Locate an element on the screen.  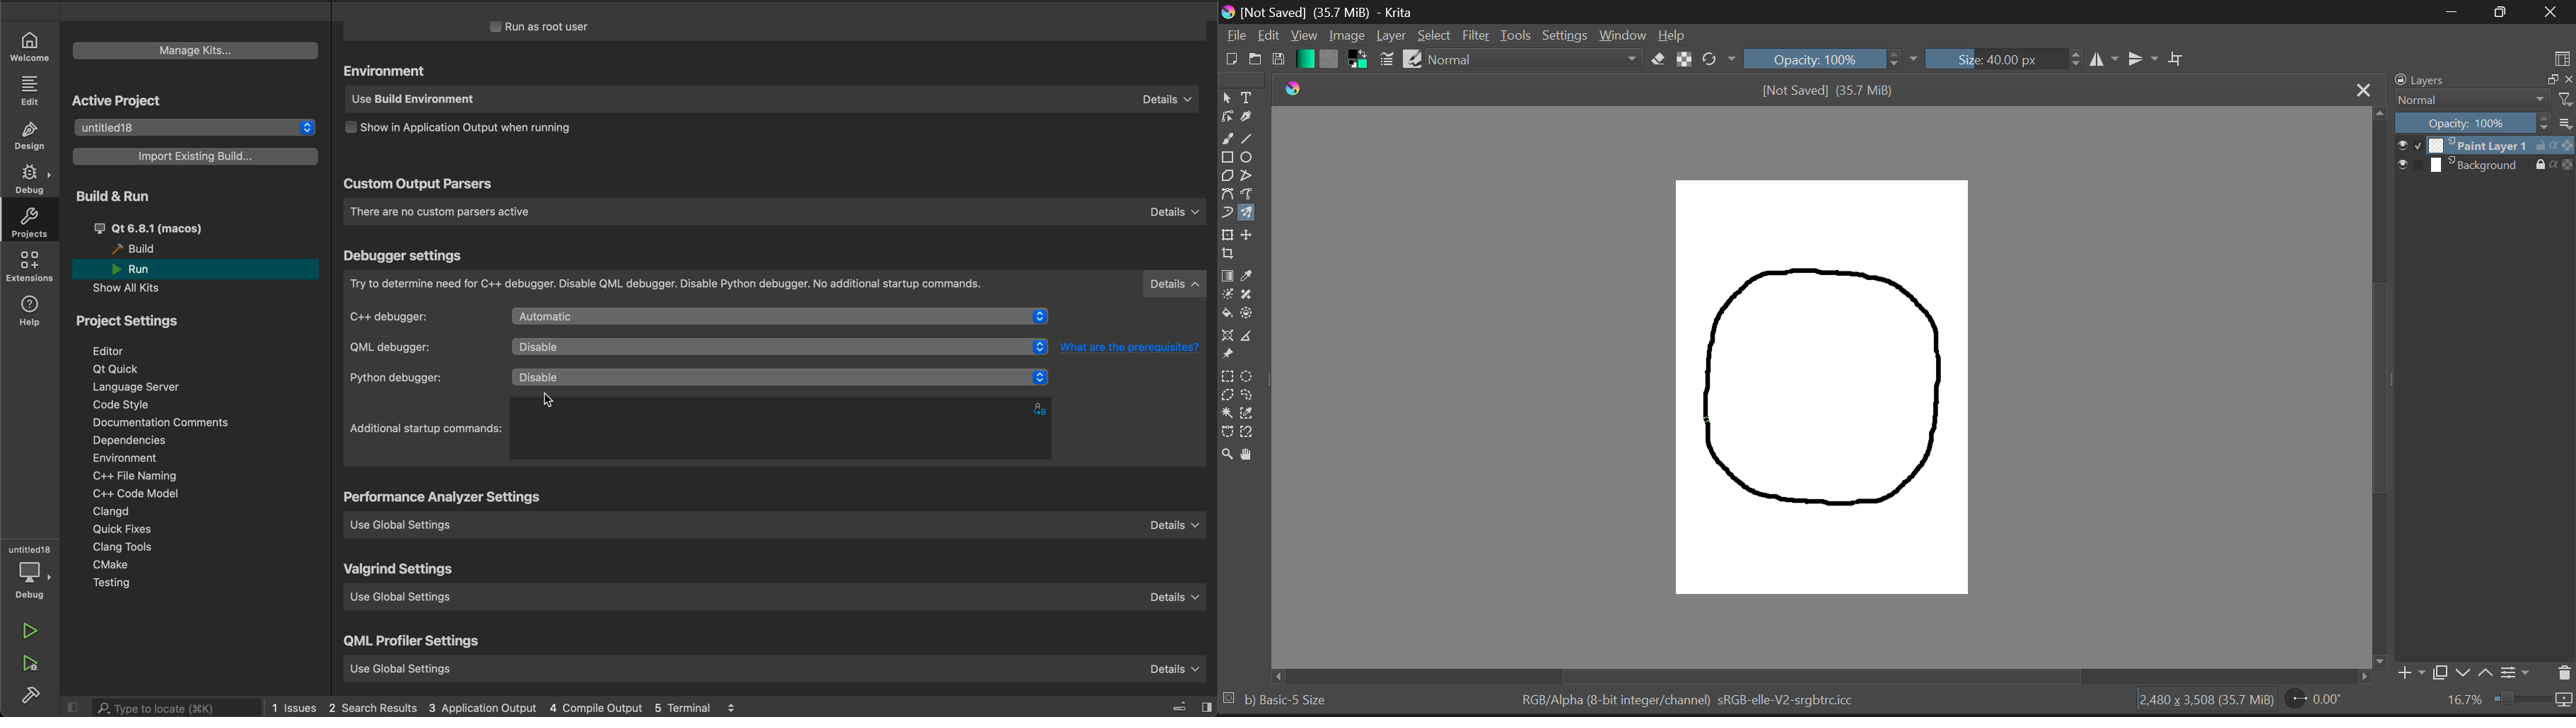
build is located at coordinates (32, 695).